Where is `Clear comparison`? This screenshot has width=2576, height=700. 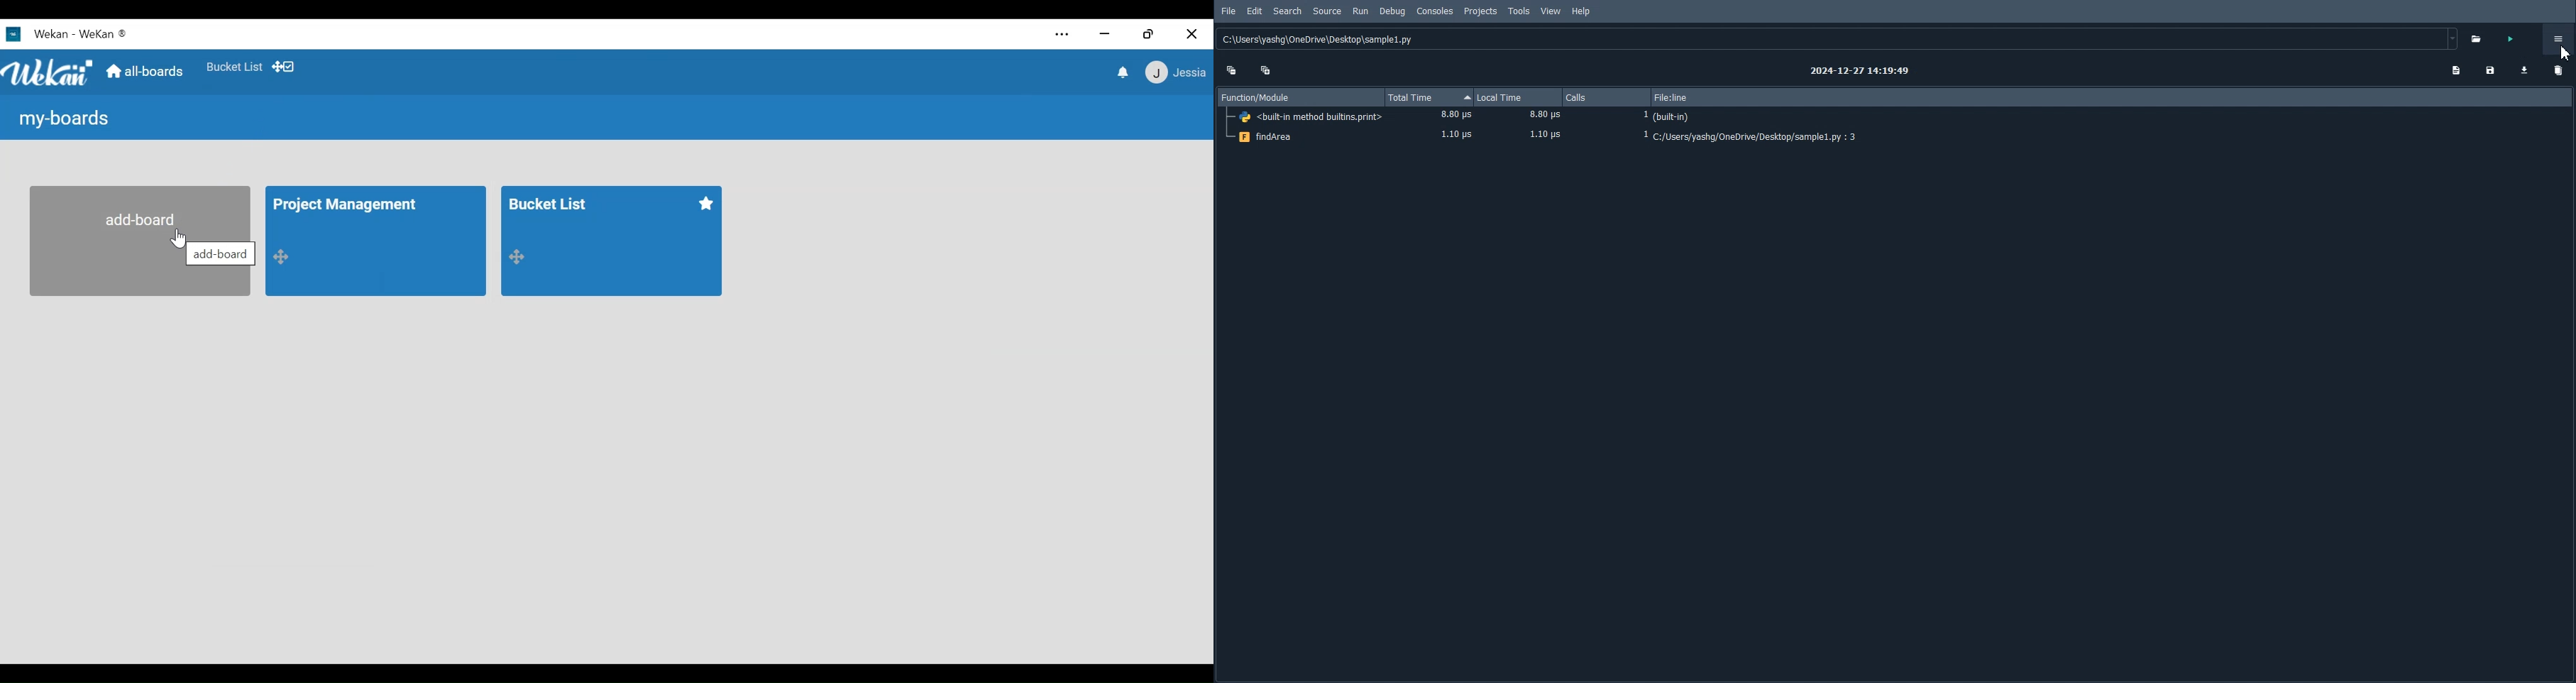 Clear comparison is located at coordinates (2556, 72).